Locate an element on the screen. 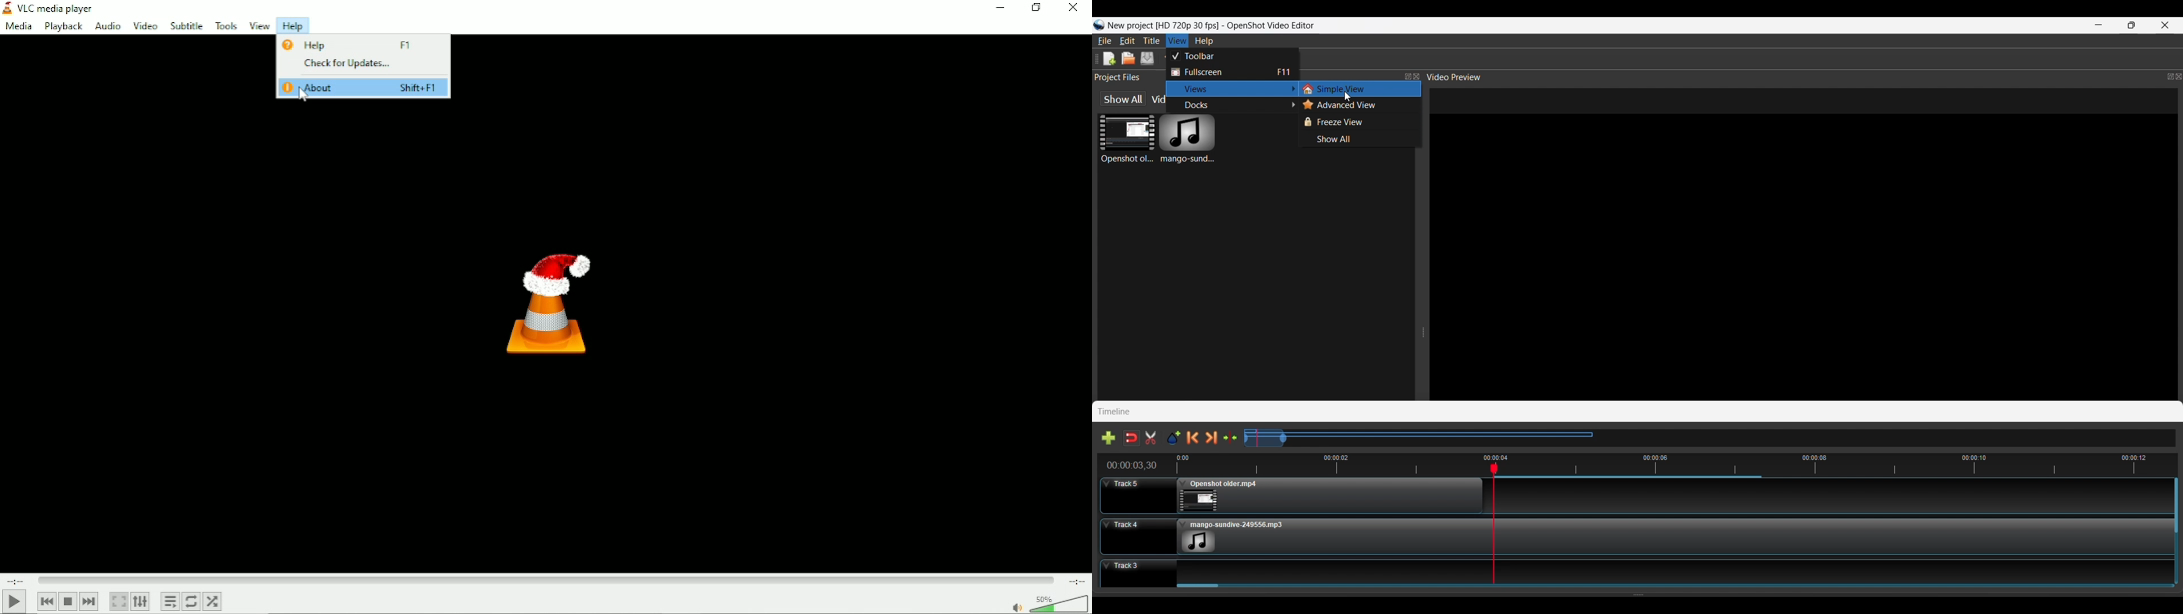 Image resolution: width=2184 pixels, height=616 pixels. Restore down is located at coordinates (1035, 10).